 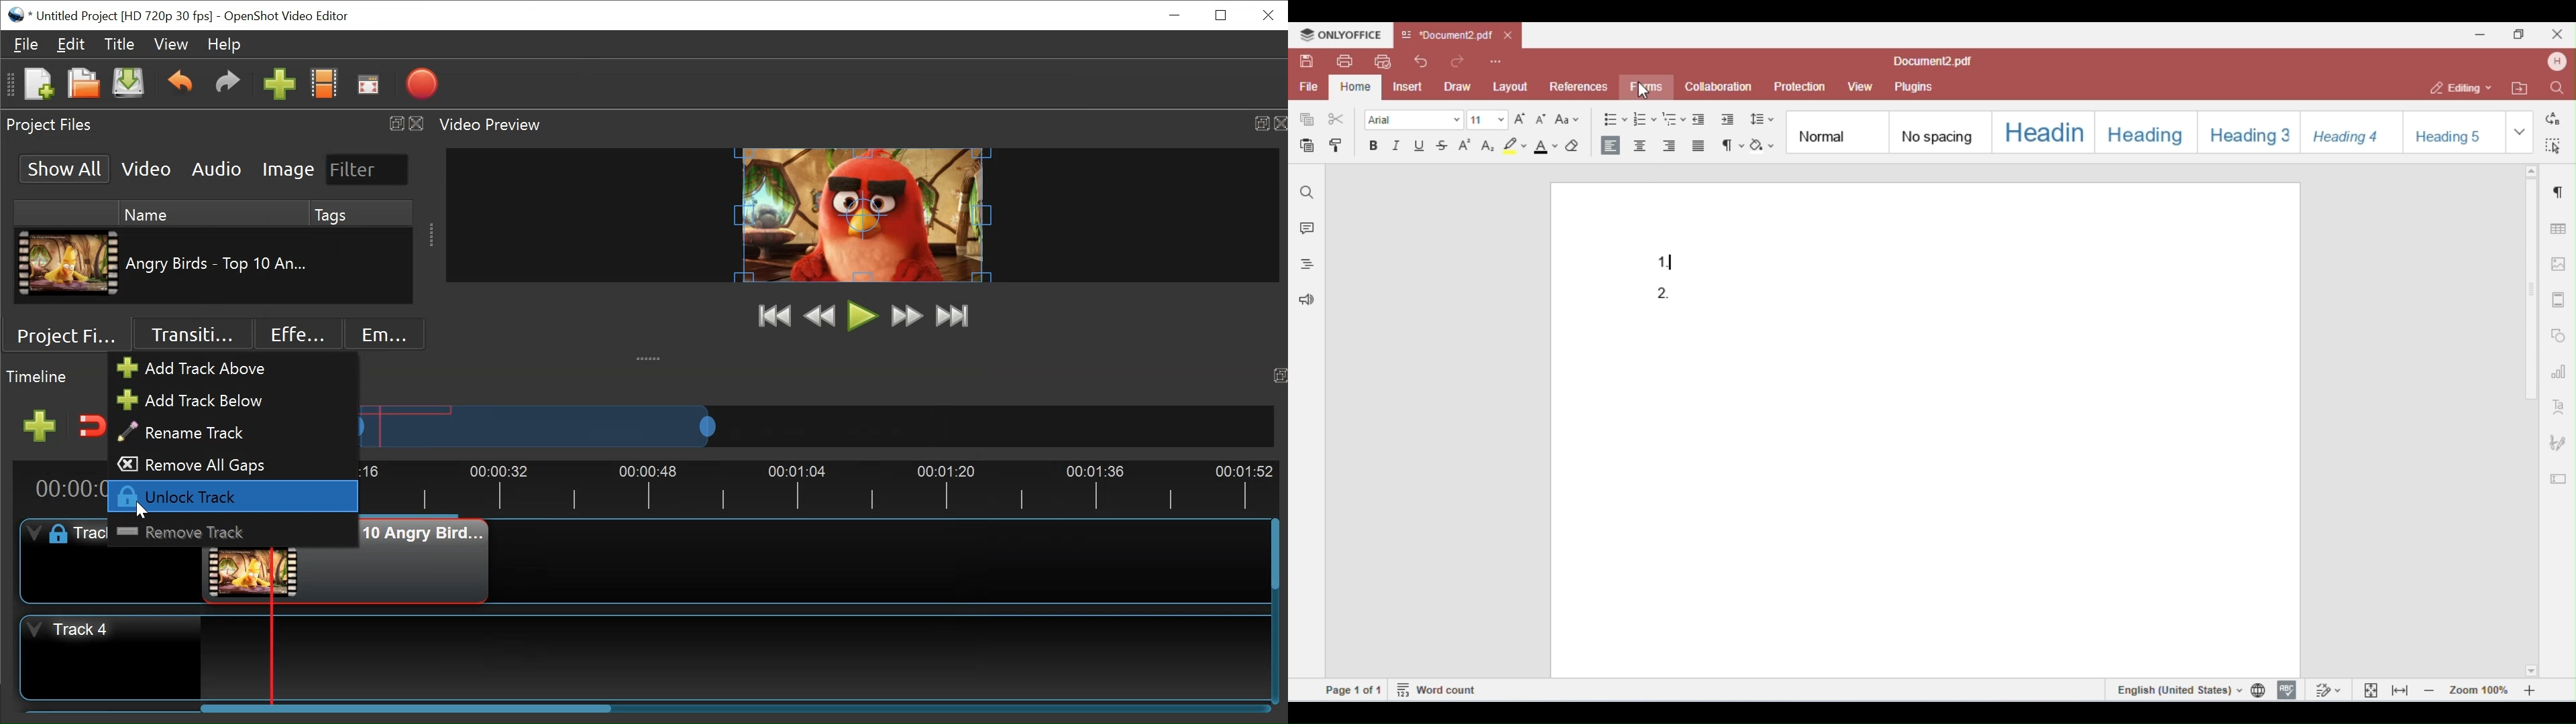 I want to click on Rewind, so click(x=820, y=316).